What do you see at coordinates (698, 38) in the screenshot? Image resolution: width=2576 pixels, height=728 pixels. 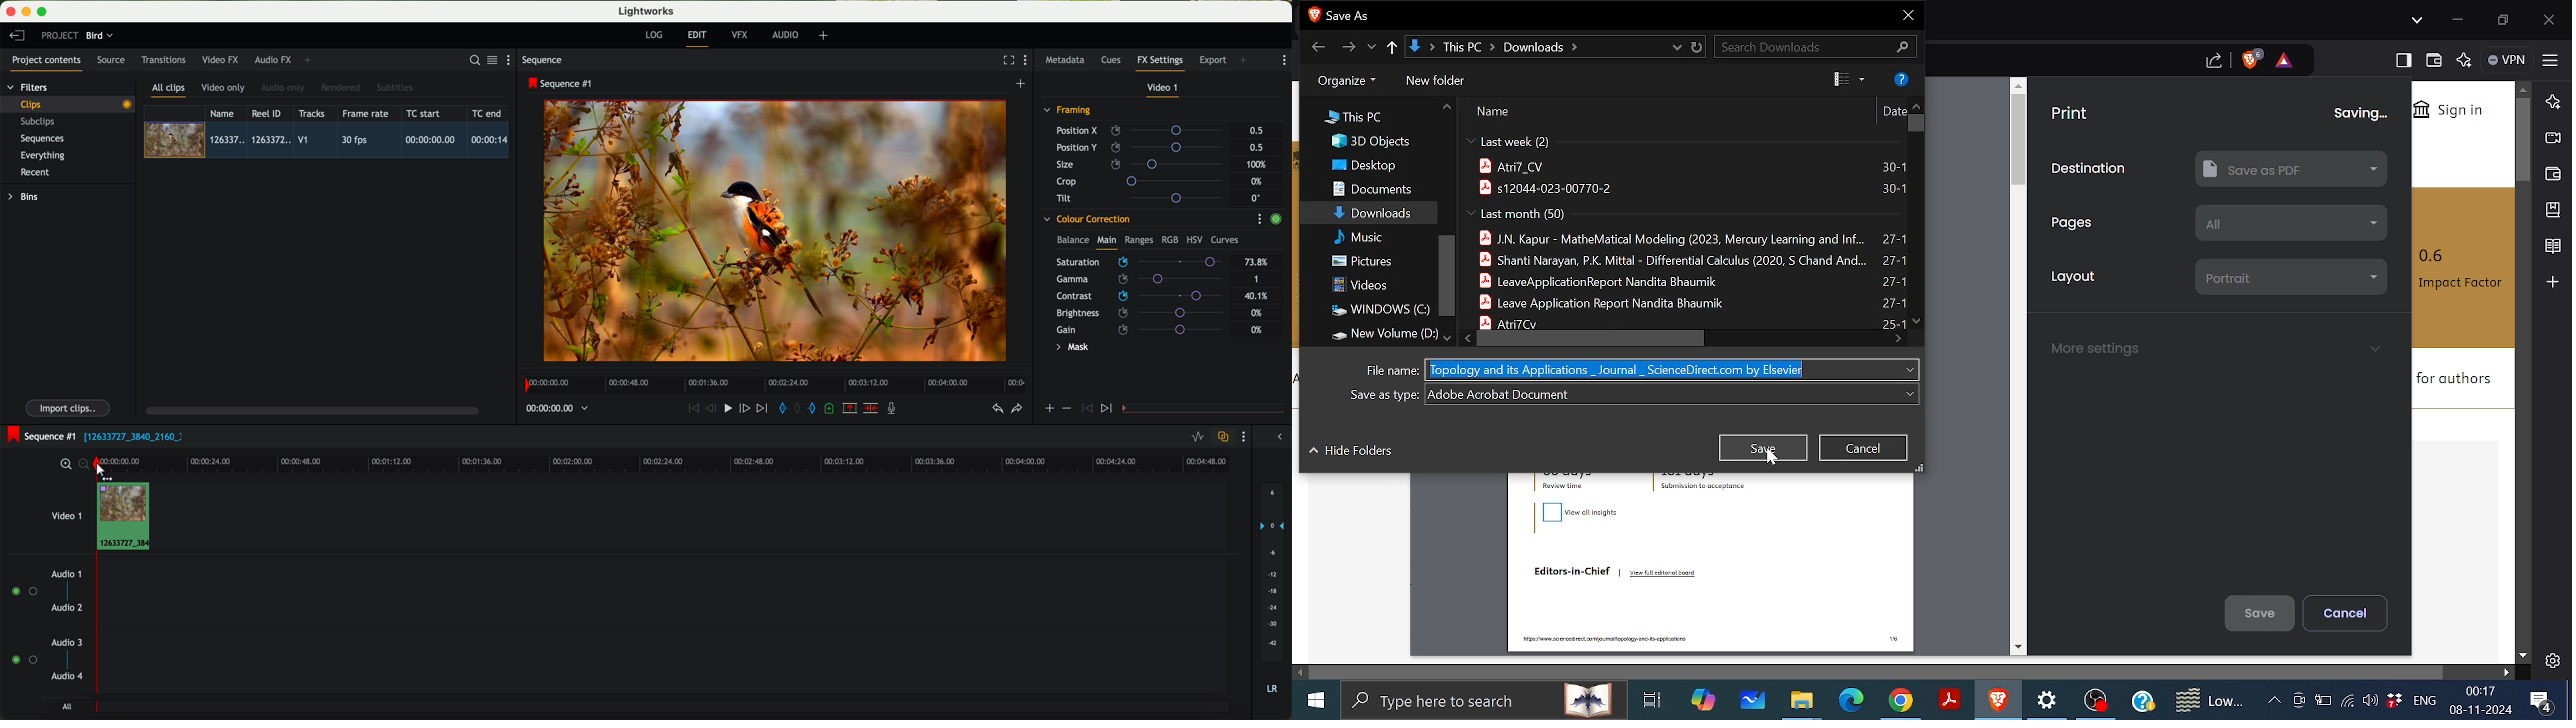 I see `edit` at bounding box center [698, 38].